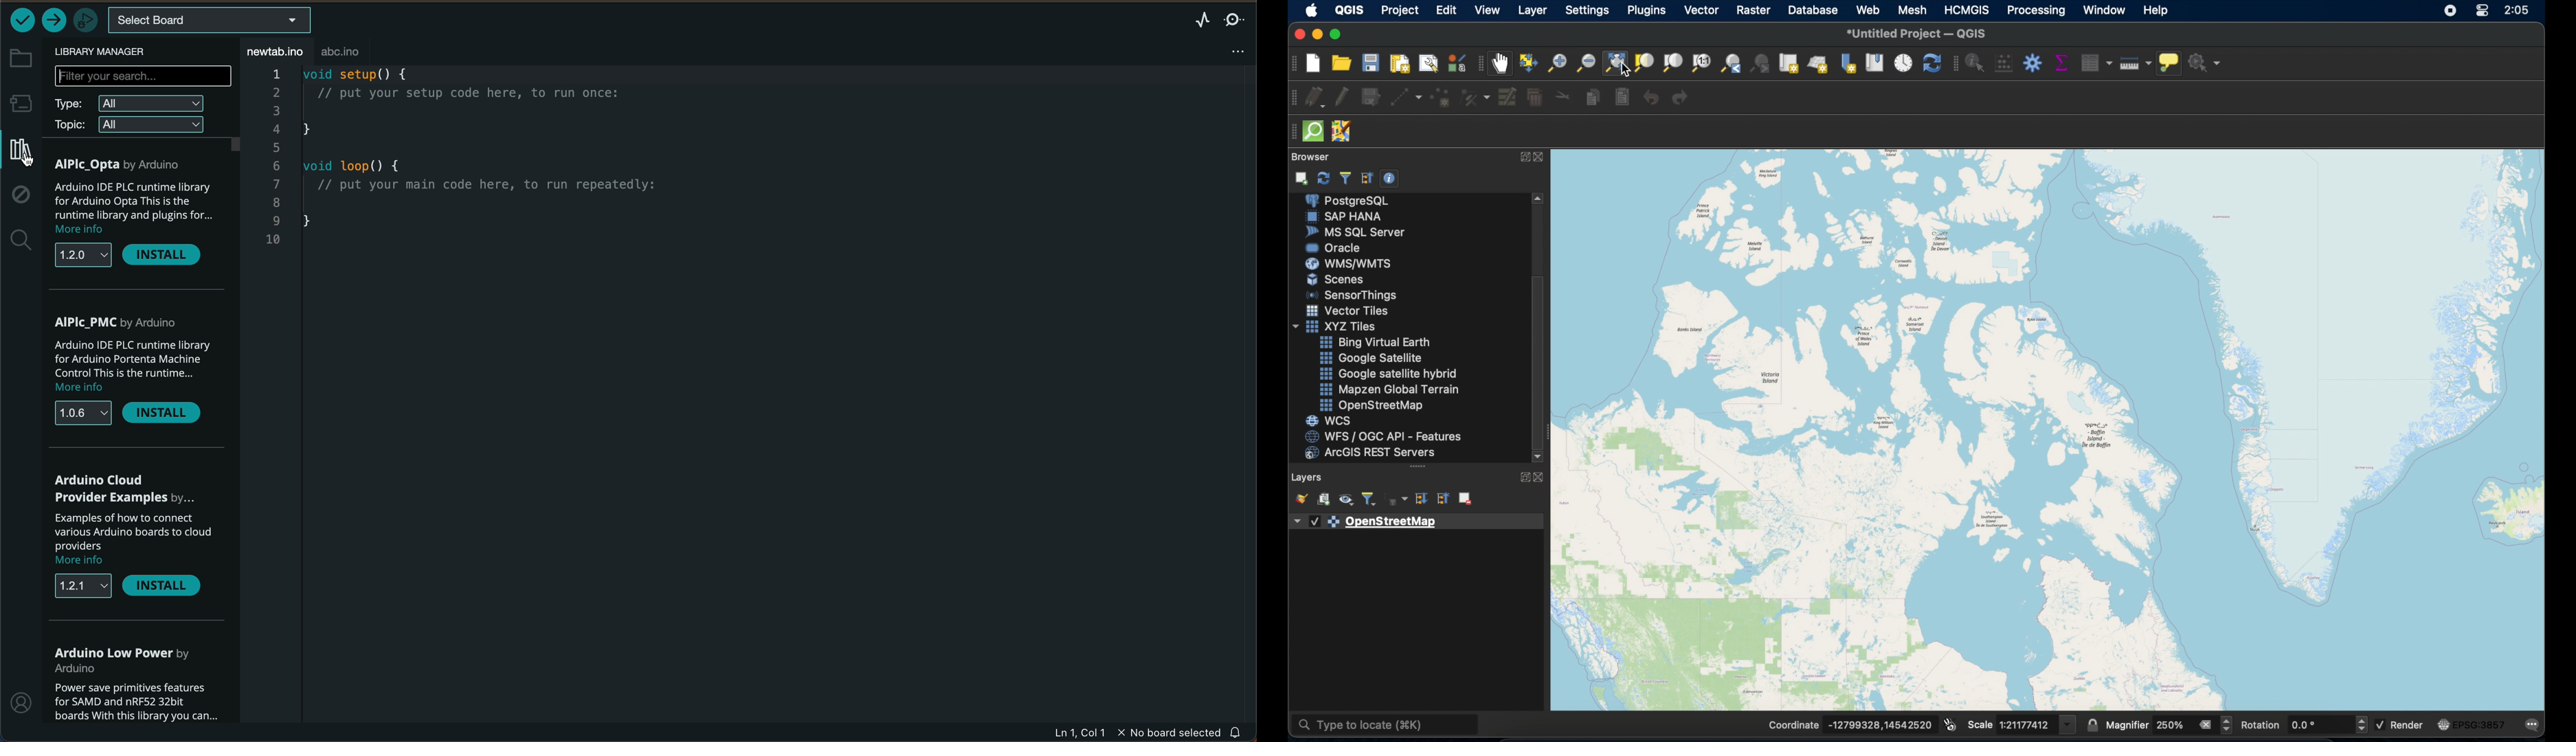 The width and height of the screenshot is (2576, 756). I want to click on save layer edits, so click(1371, 98).